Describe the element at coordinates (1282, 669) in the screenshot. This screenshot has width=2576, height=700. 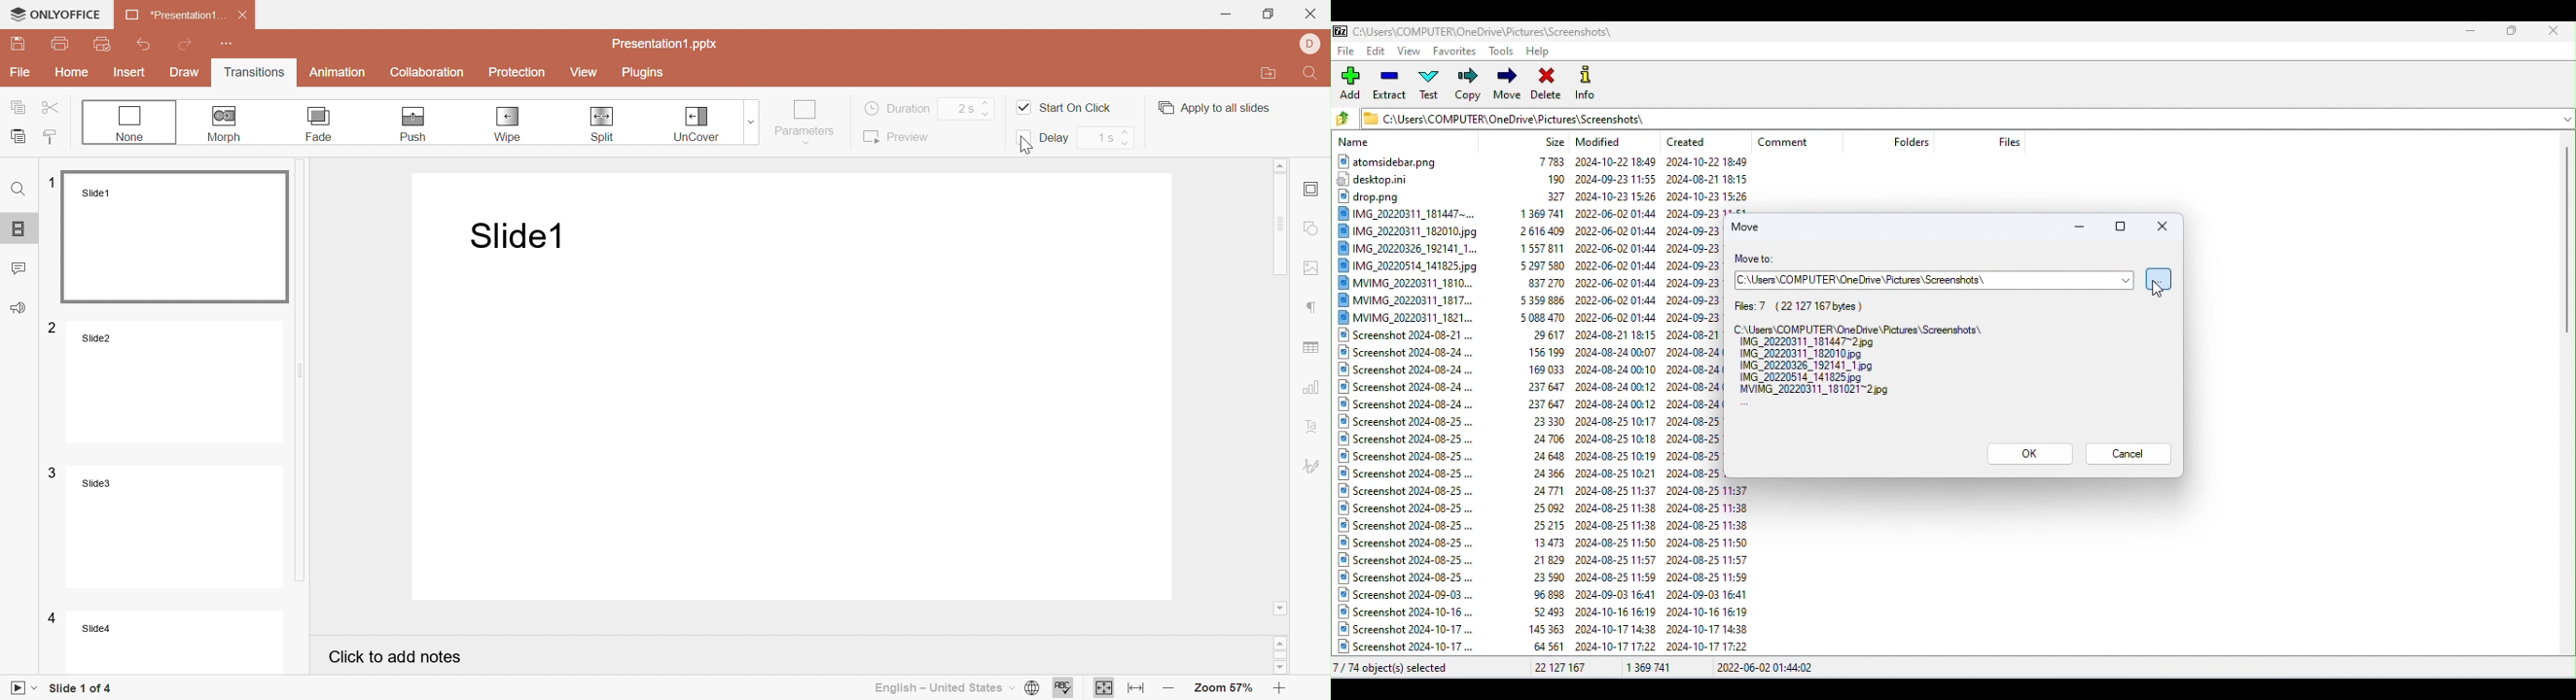
I see `Scroll down` at that location.